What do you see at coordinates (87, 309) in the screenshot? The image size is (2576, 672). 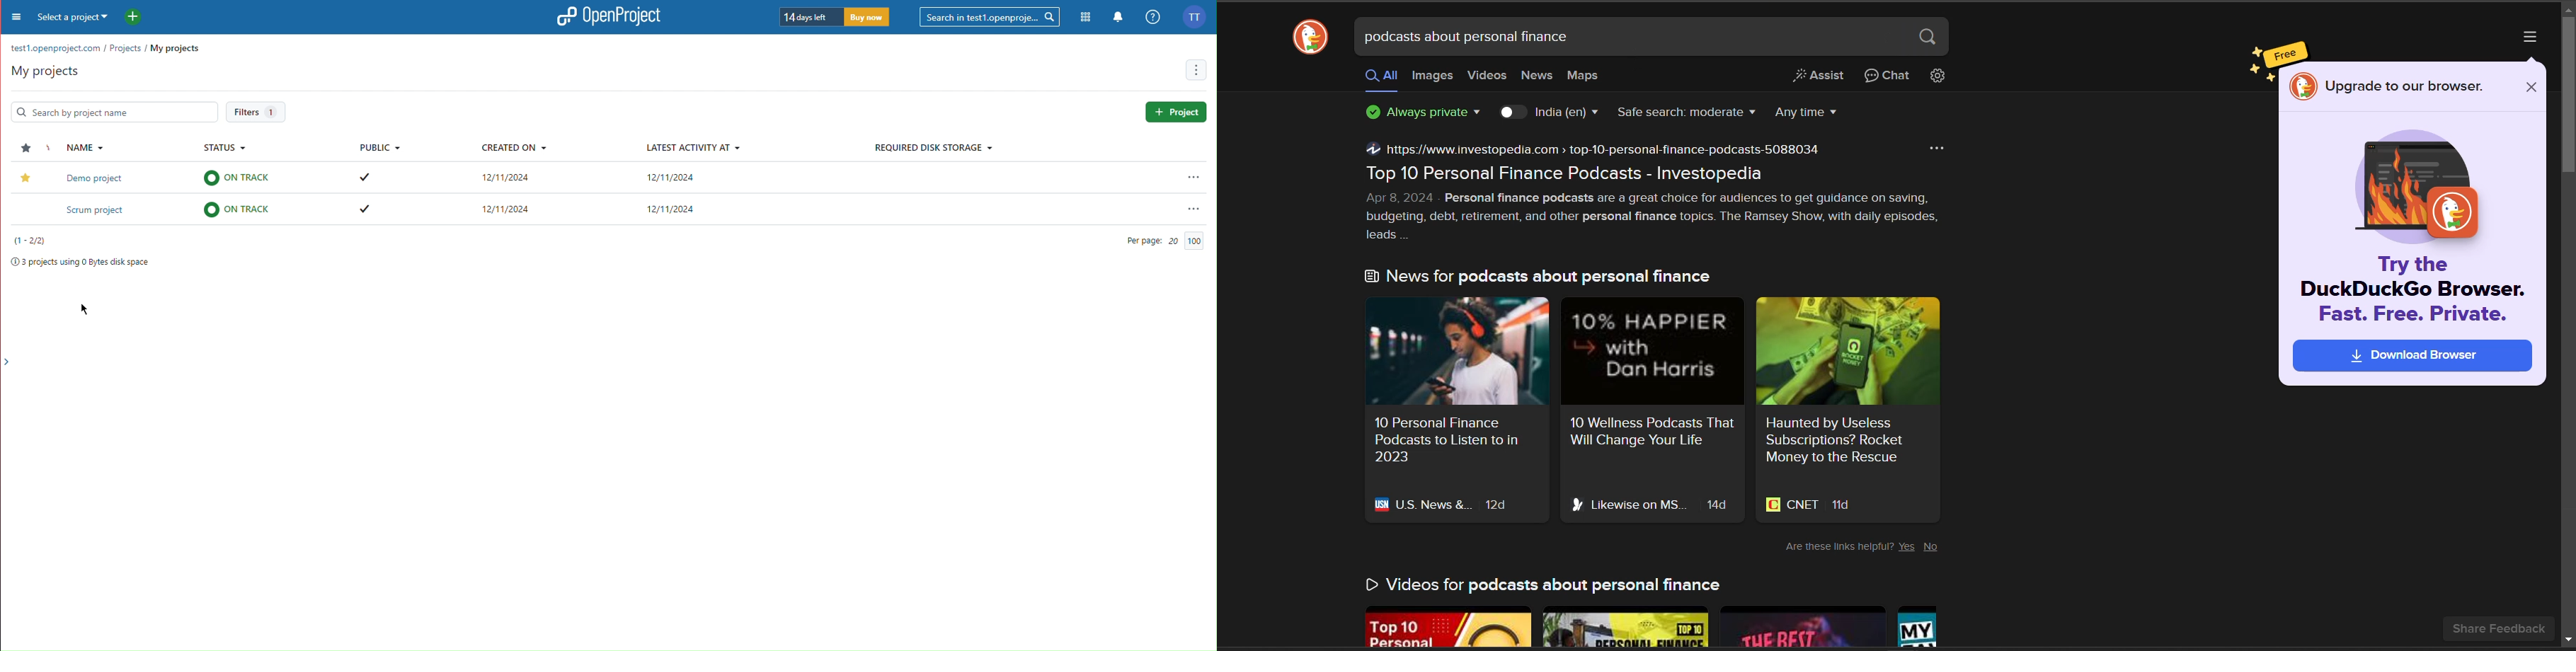 I see `cursor` at bounding box center [87, 309].